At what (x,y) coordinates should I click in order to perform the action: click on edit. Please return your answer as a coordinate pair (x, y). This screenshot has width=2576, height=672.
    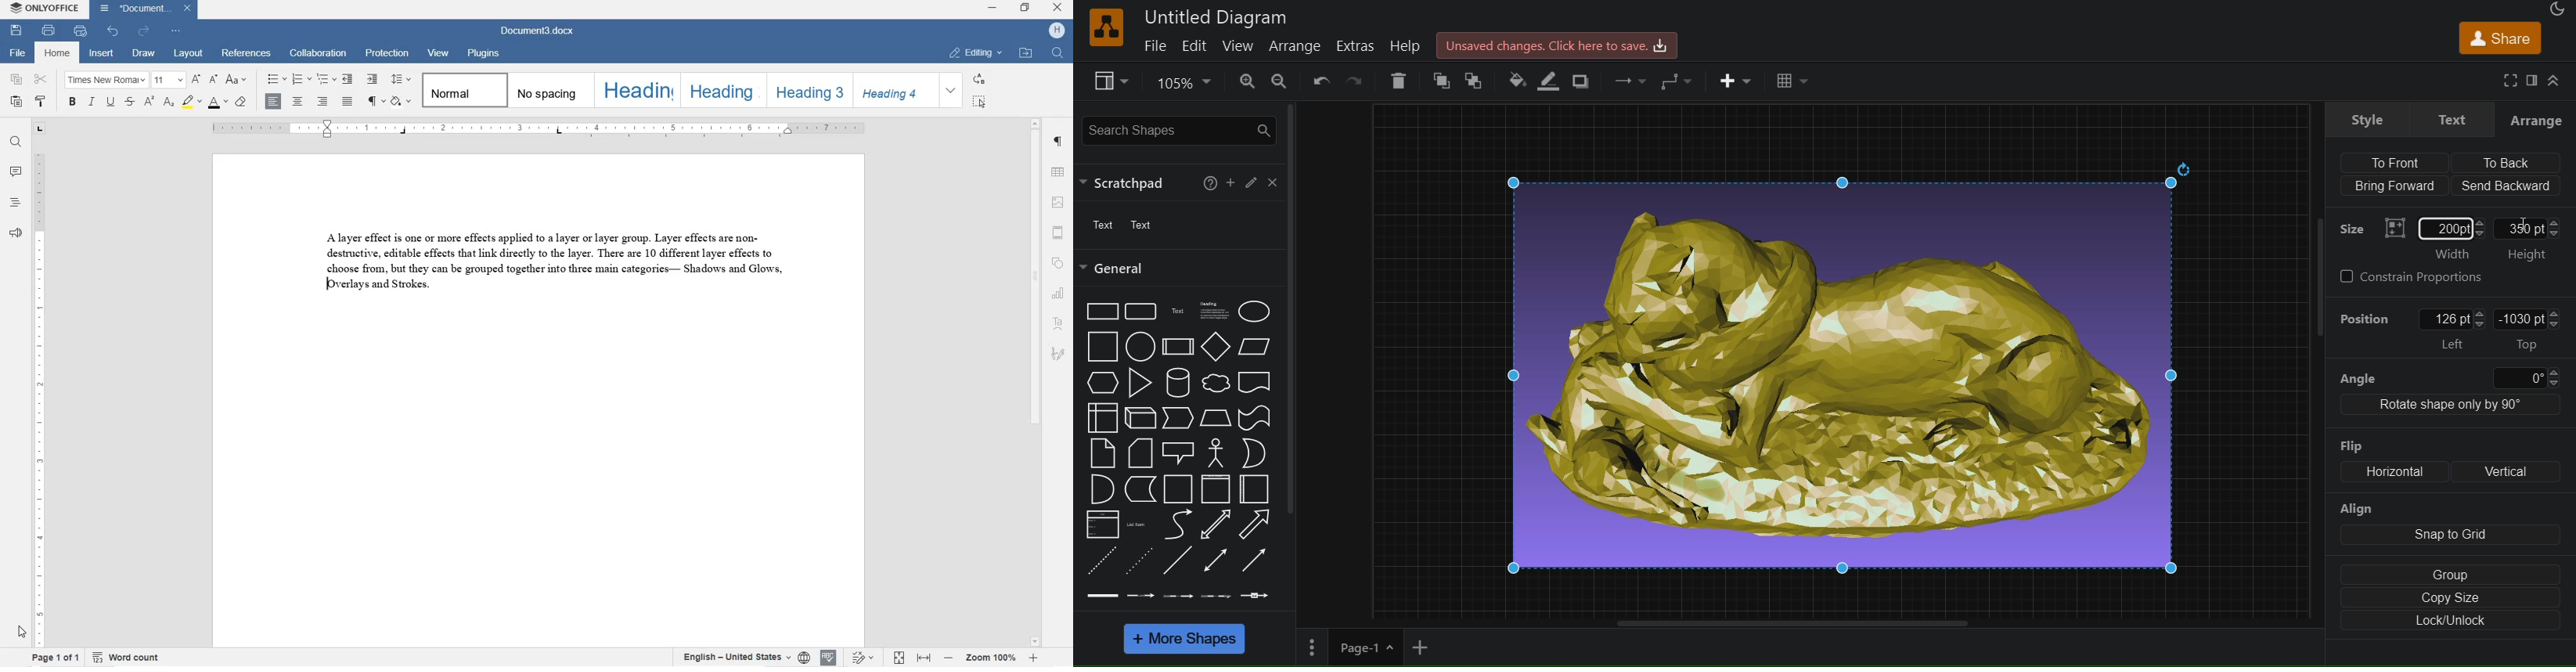
    Looking at the image, I should click on (1193, 45).